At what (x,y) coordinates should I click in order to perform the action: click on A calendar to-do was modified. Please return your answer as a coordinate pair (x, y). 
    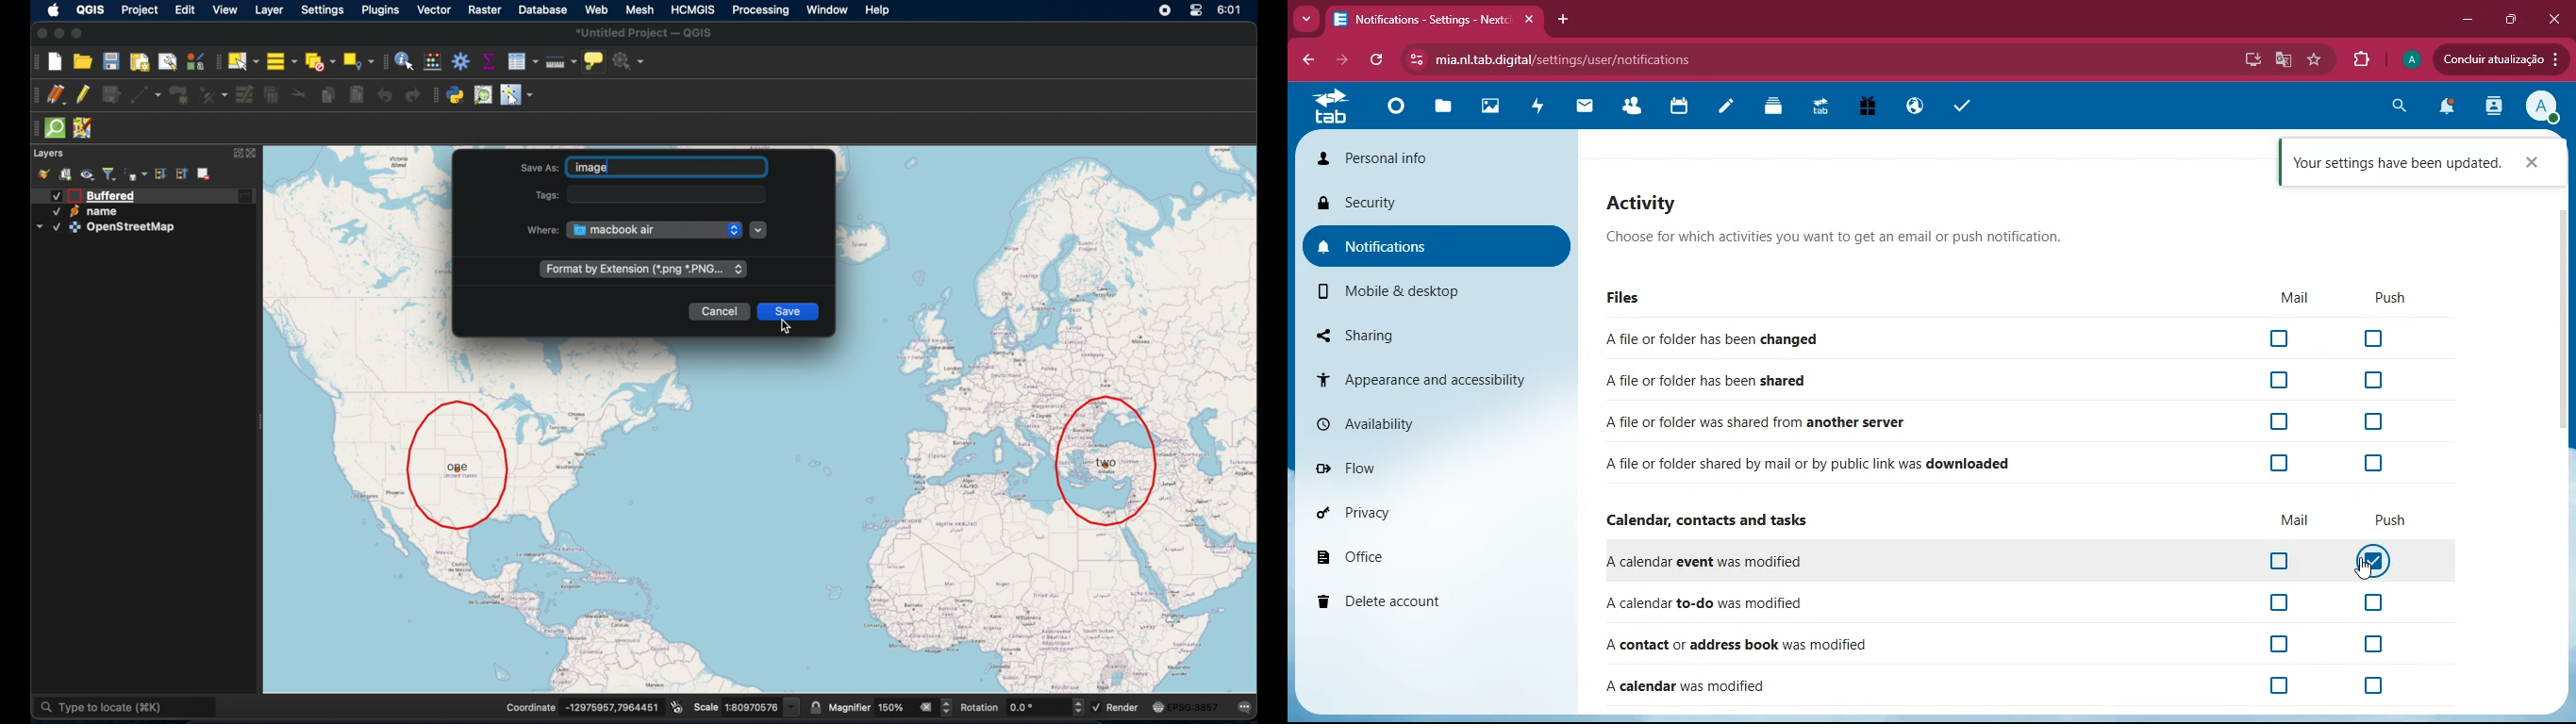
    Looking at the image, I should click on (1700, 603).